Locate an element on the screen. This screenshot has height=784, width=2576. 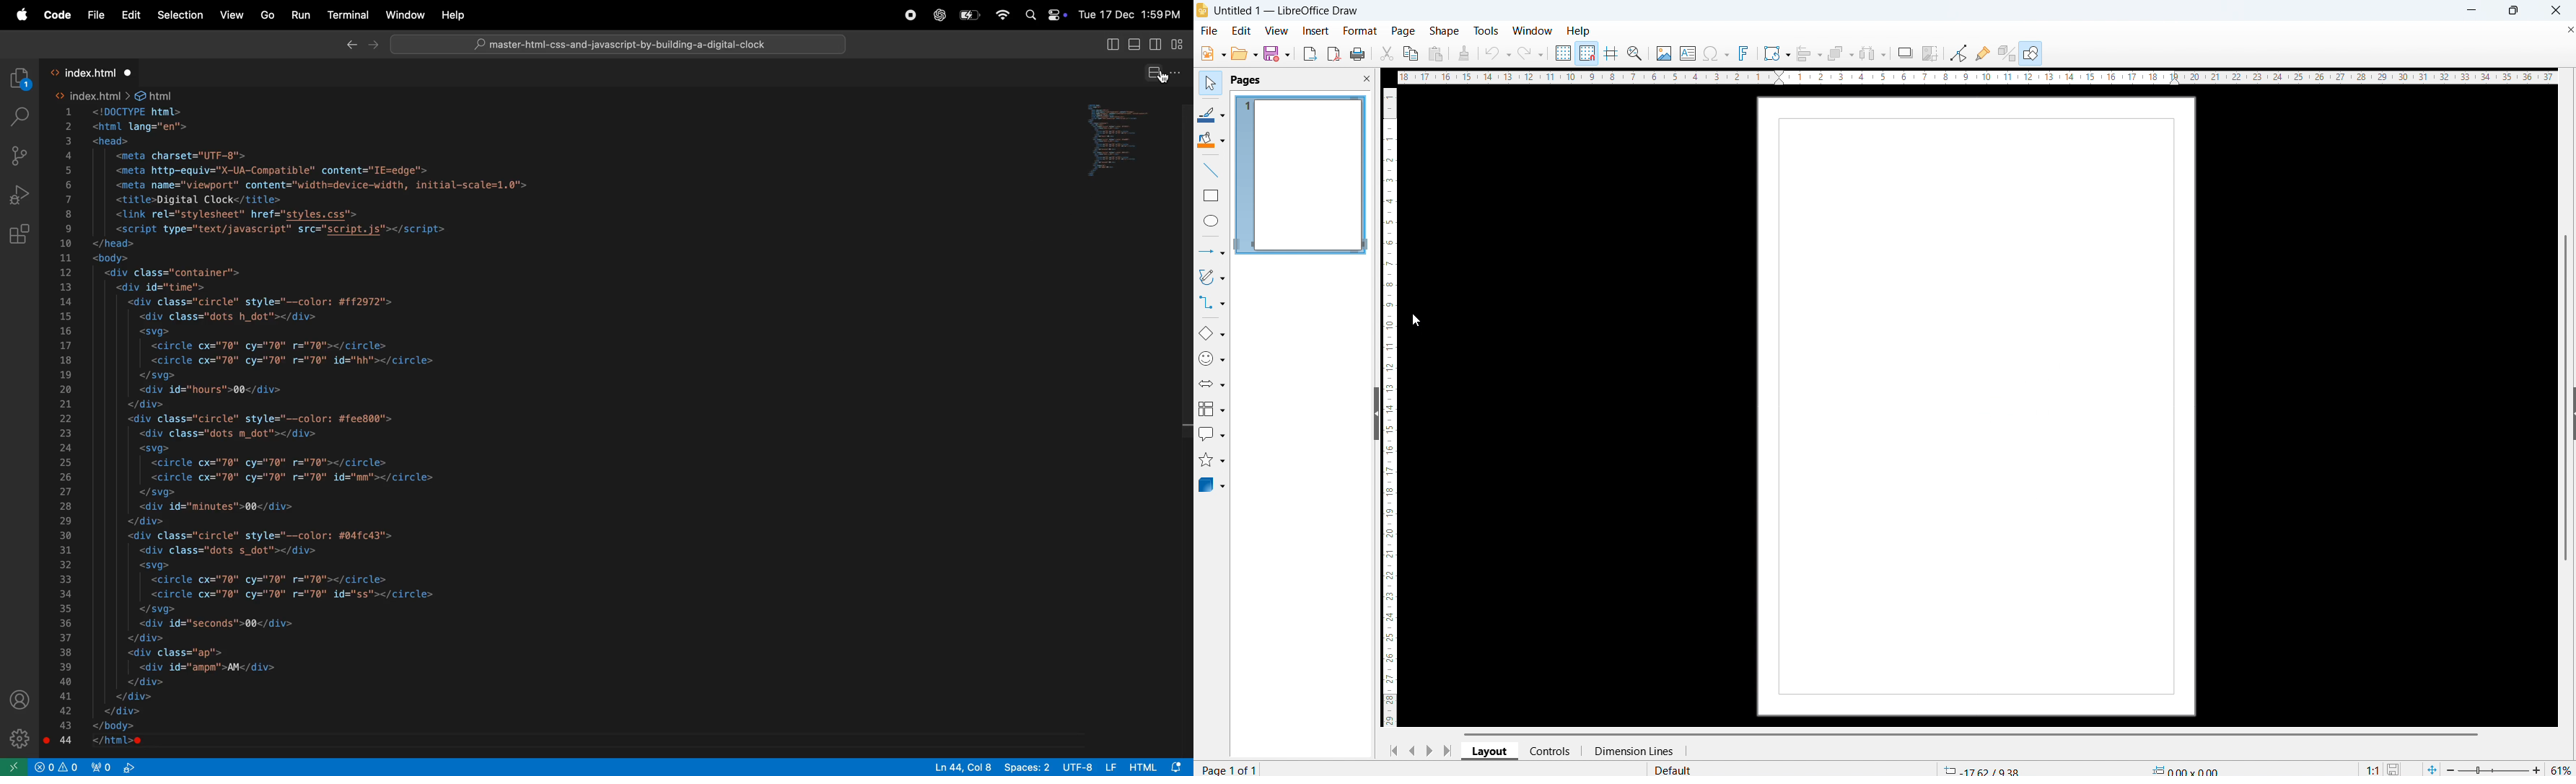
vertical scrollbar is located at coordinates (2565, 301).